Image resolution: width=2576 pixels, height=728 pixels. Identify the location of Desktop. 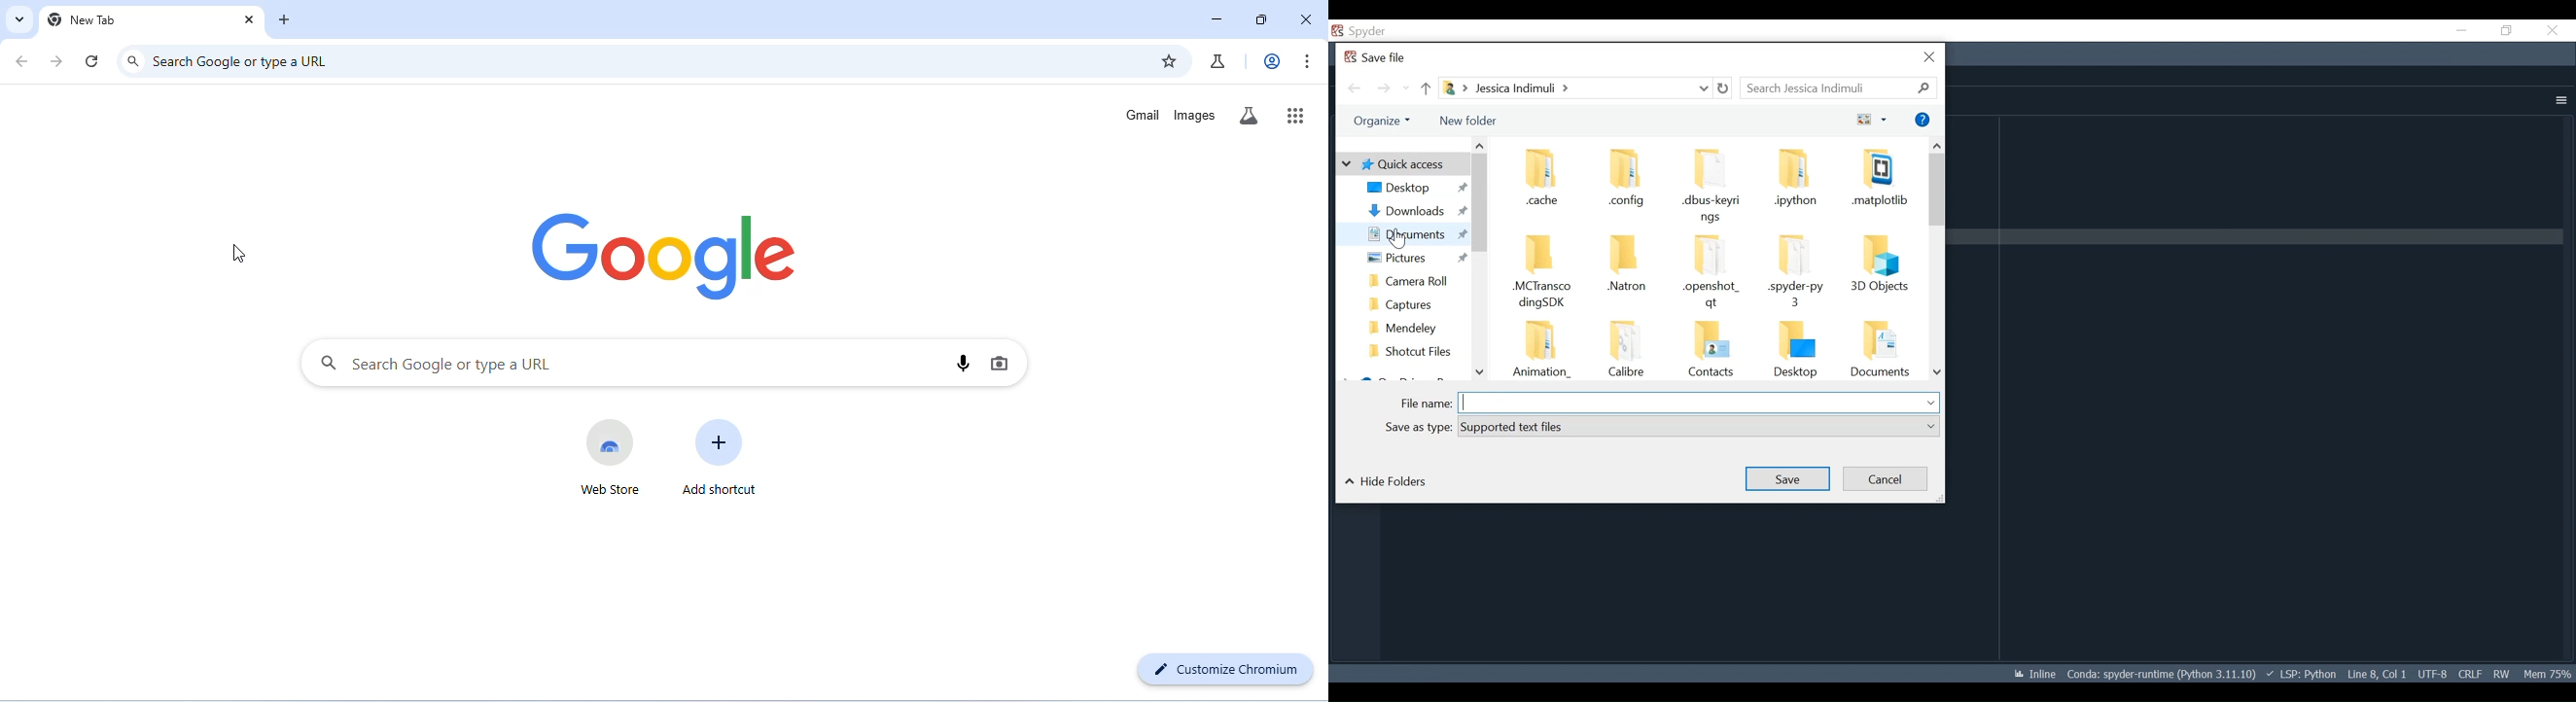
(1415, 187).